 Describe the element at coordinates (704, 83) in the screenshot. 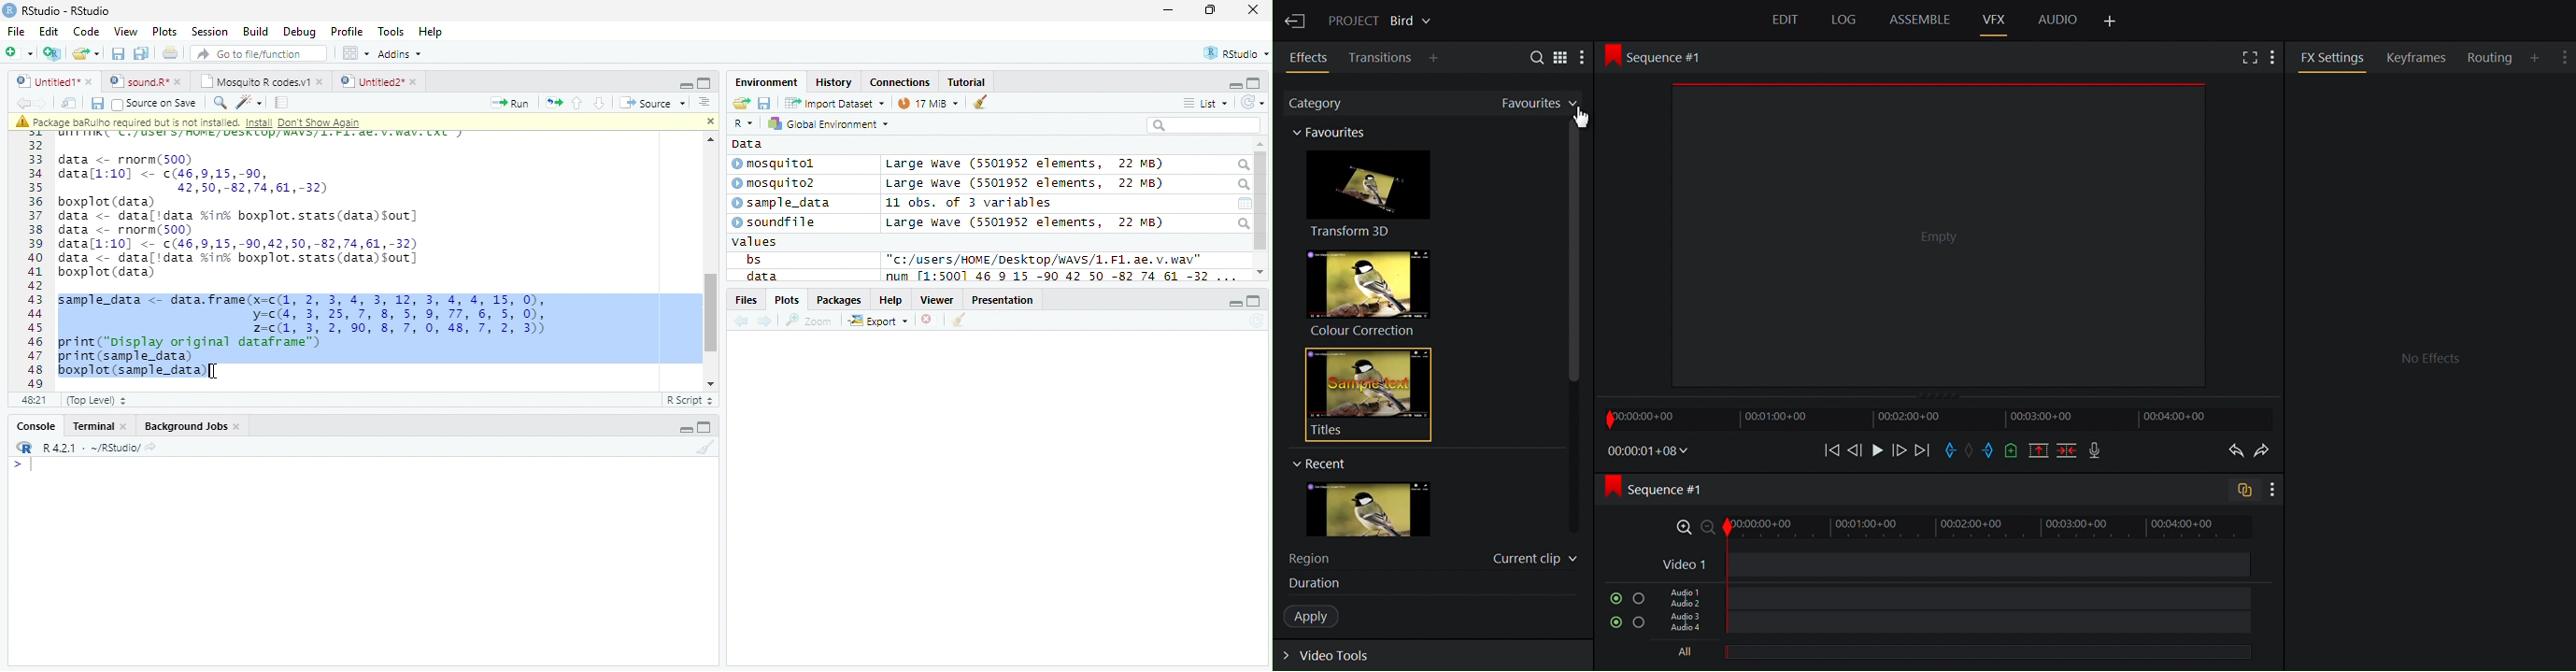

I see `Full screen` at that location.